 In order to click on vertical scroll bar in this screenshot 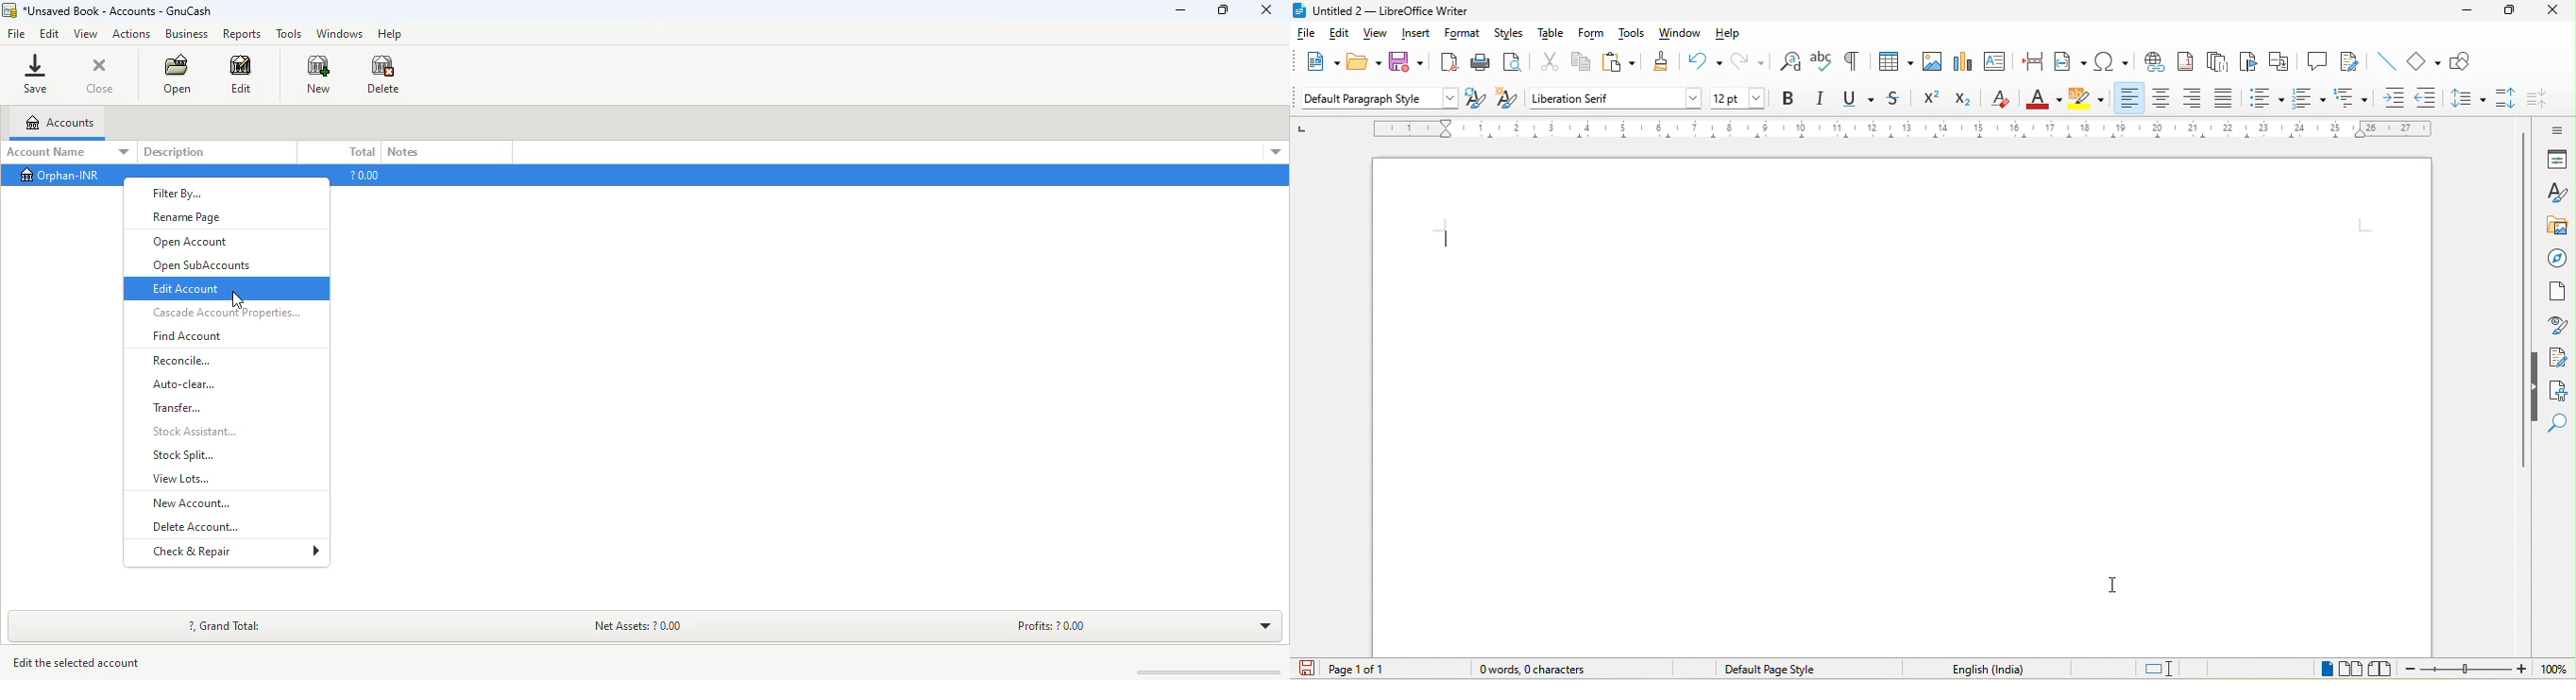, I will do `click(2522, 253)`.